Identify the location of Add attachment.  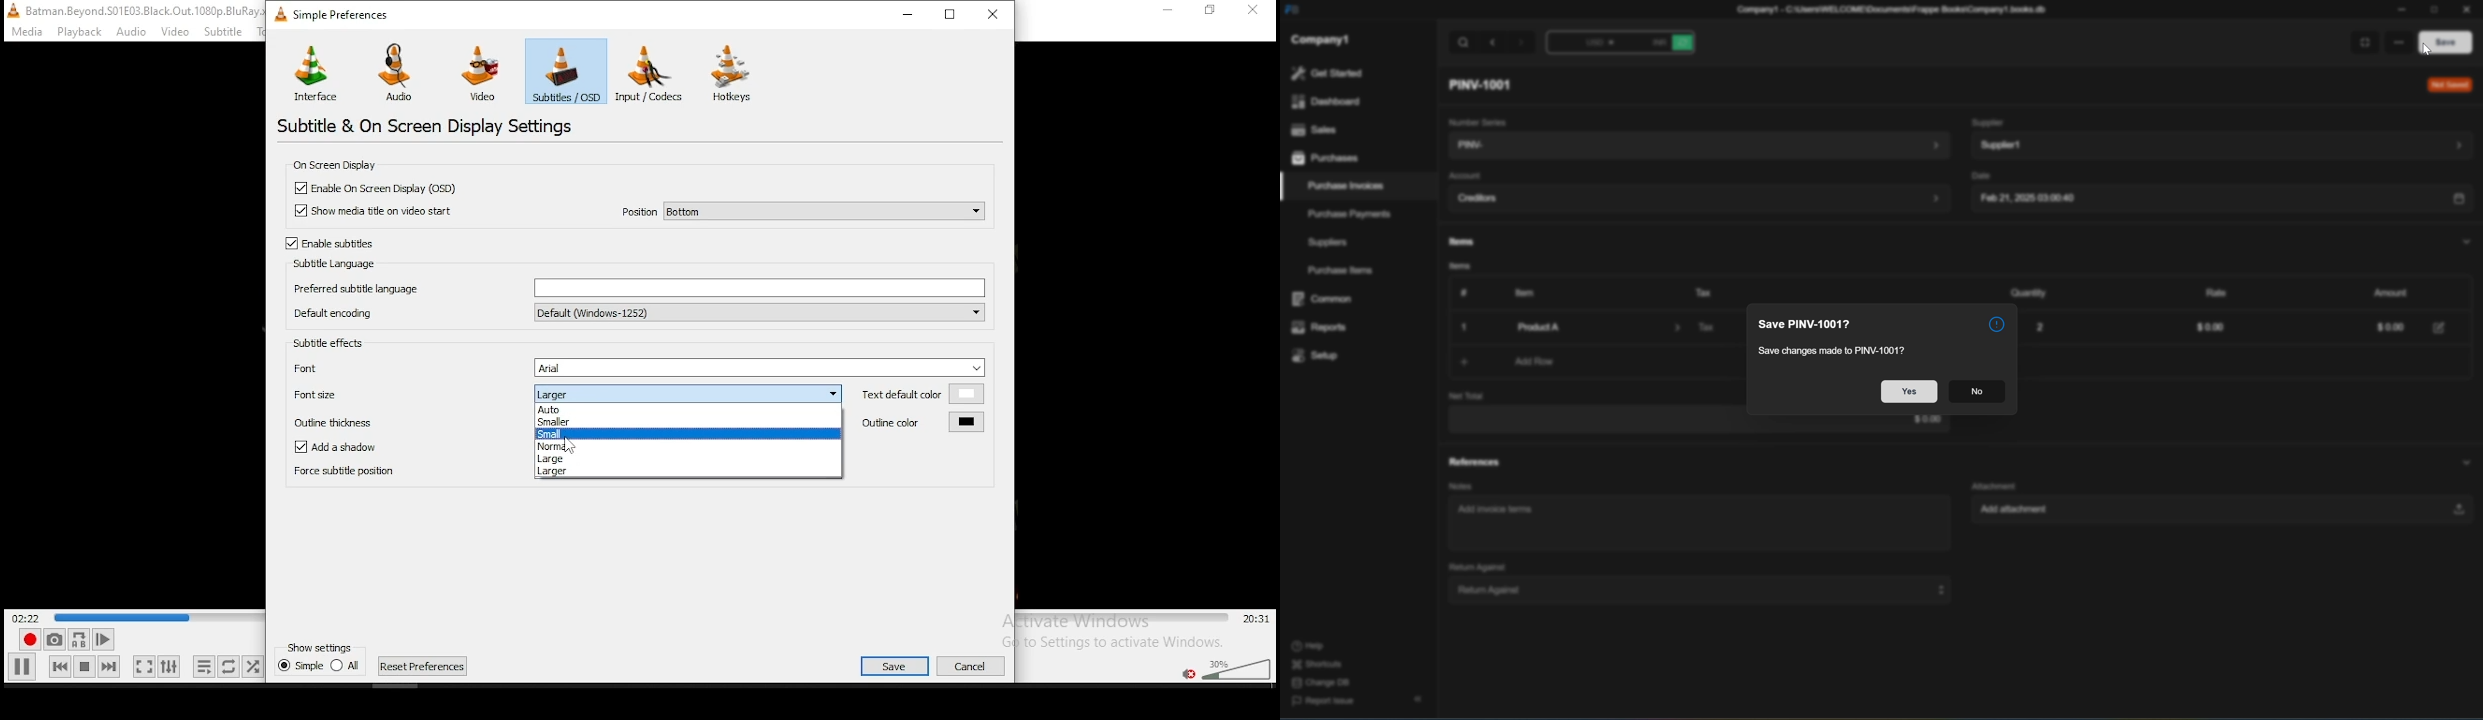
(2215, 511).